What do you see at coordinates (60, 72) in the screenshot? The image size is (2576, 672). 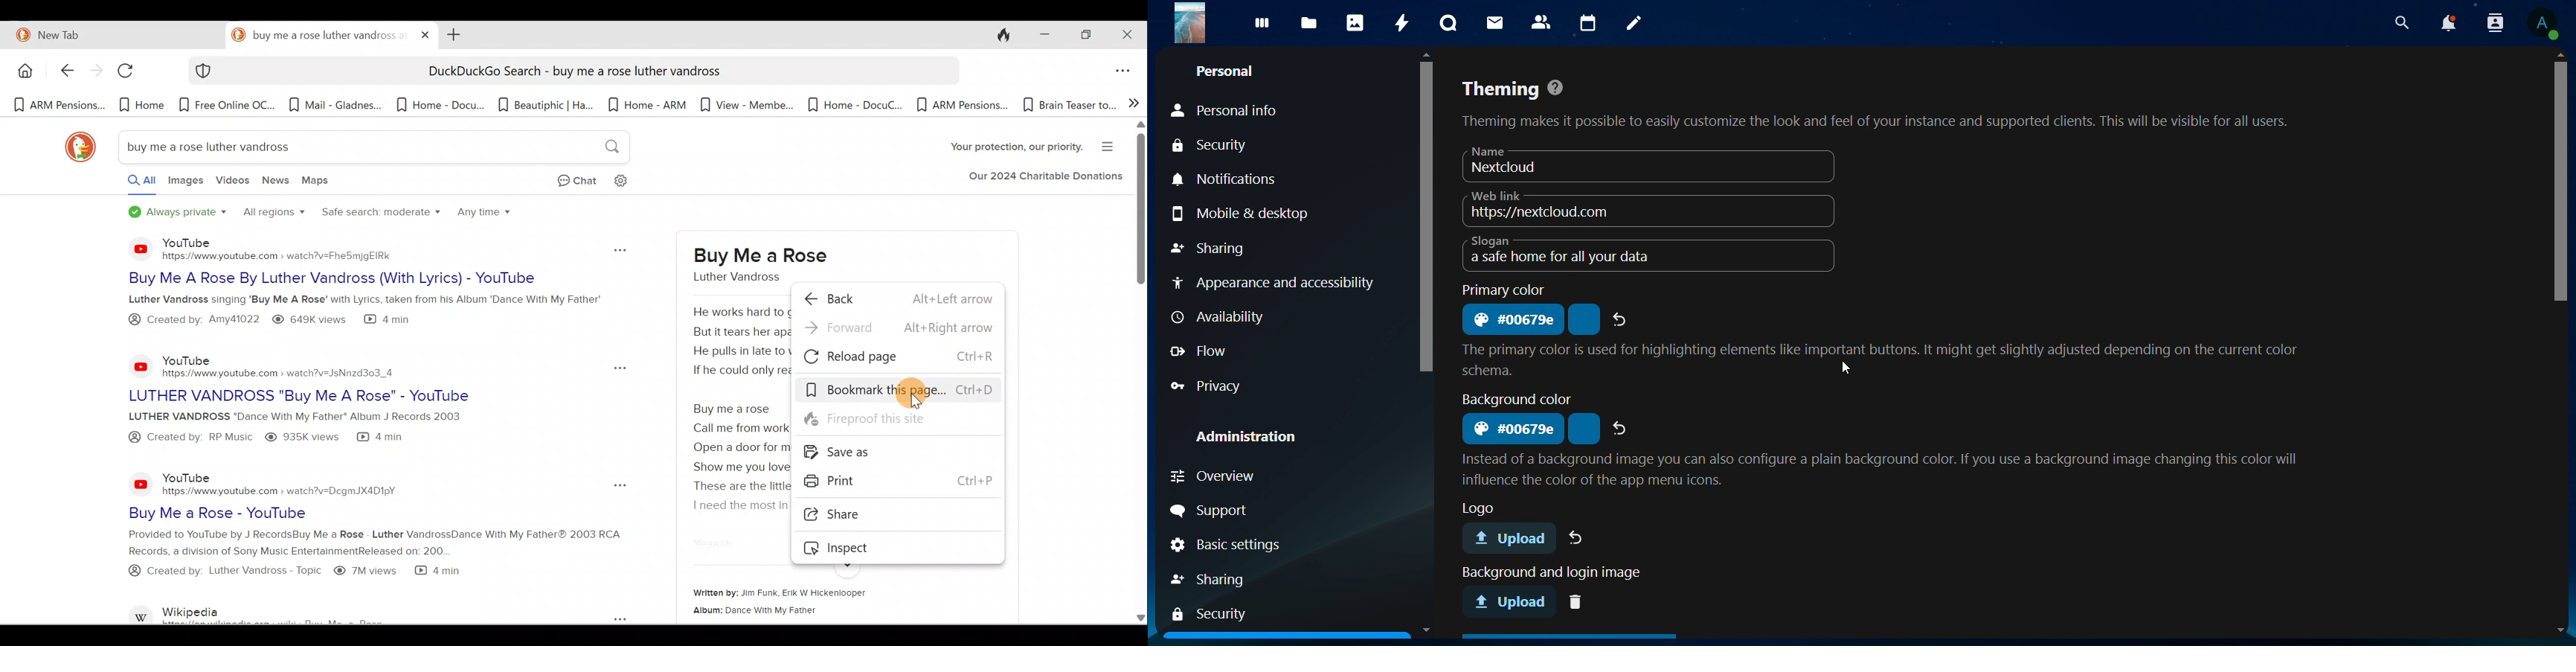 I see `Back` at bounding box center [60, 72].